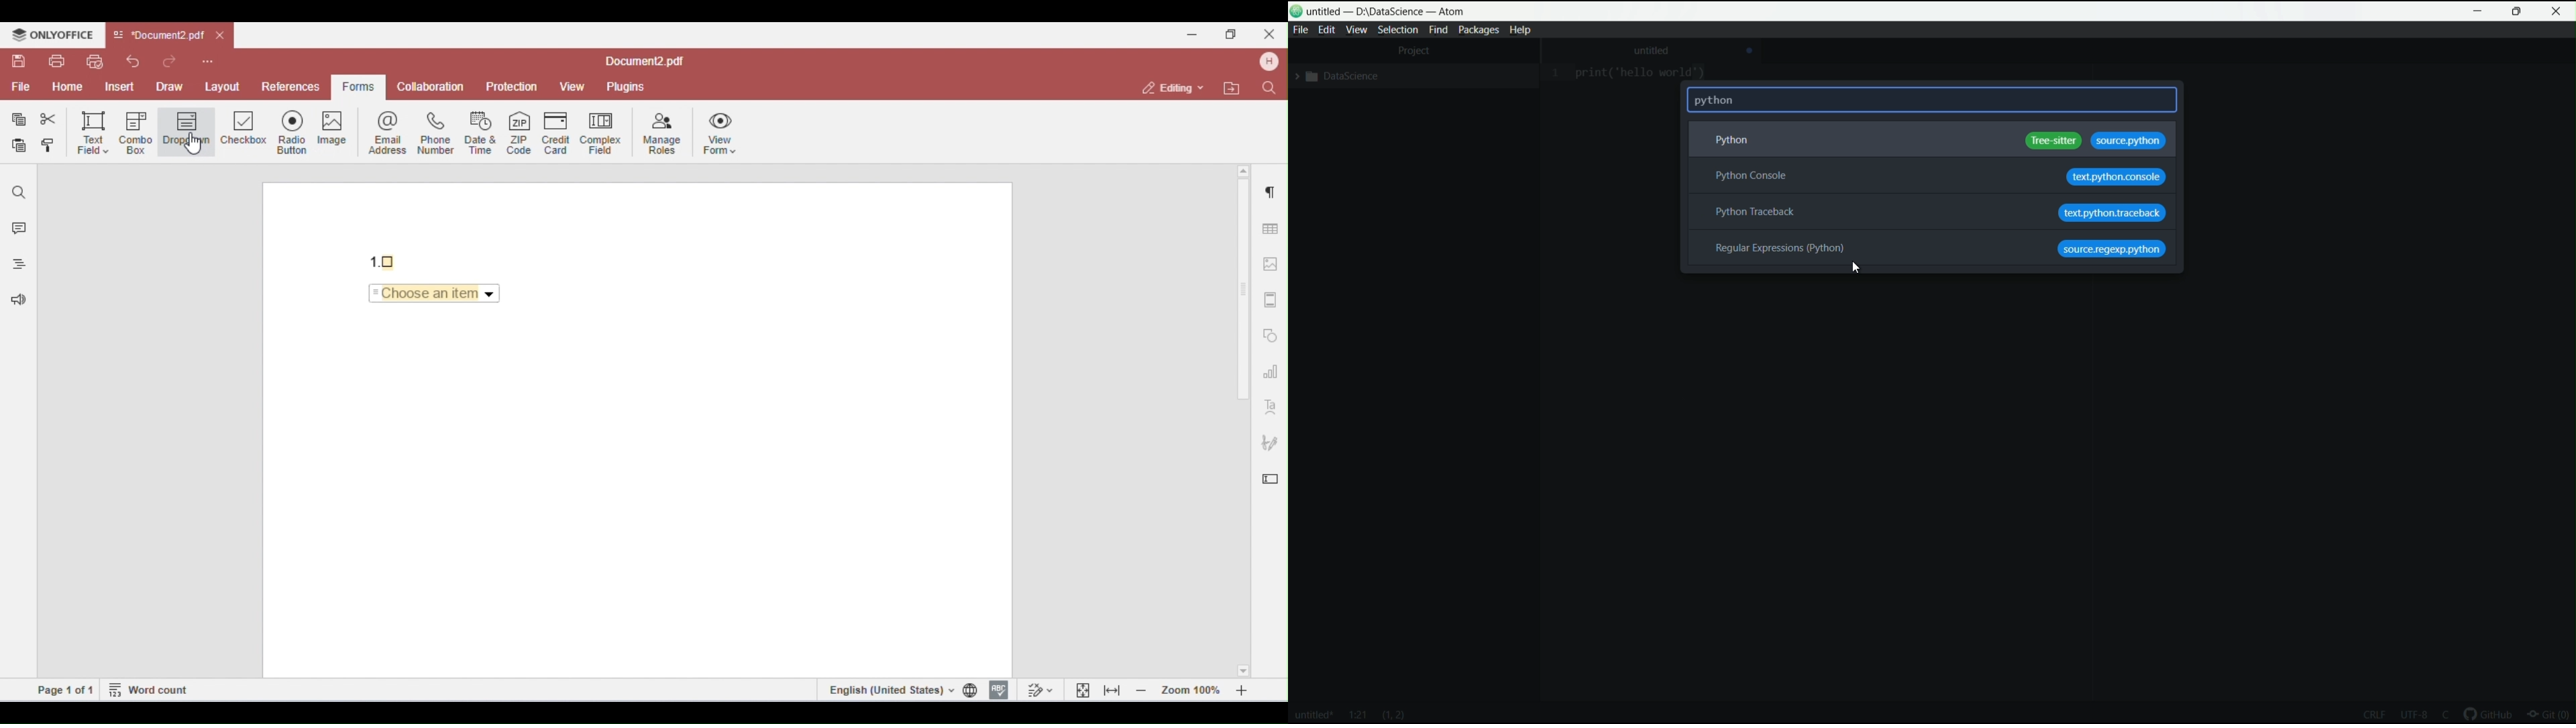  What do you see at coordinates (2557, 11) in the screenshot?
I see `close app` at bounding box center [2557, 11].